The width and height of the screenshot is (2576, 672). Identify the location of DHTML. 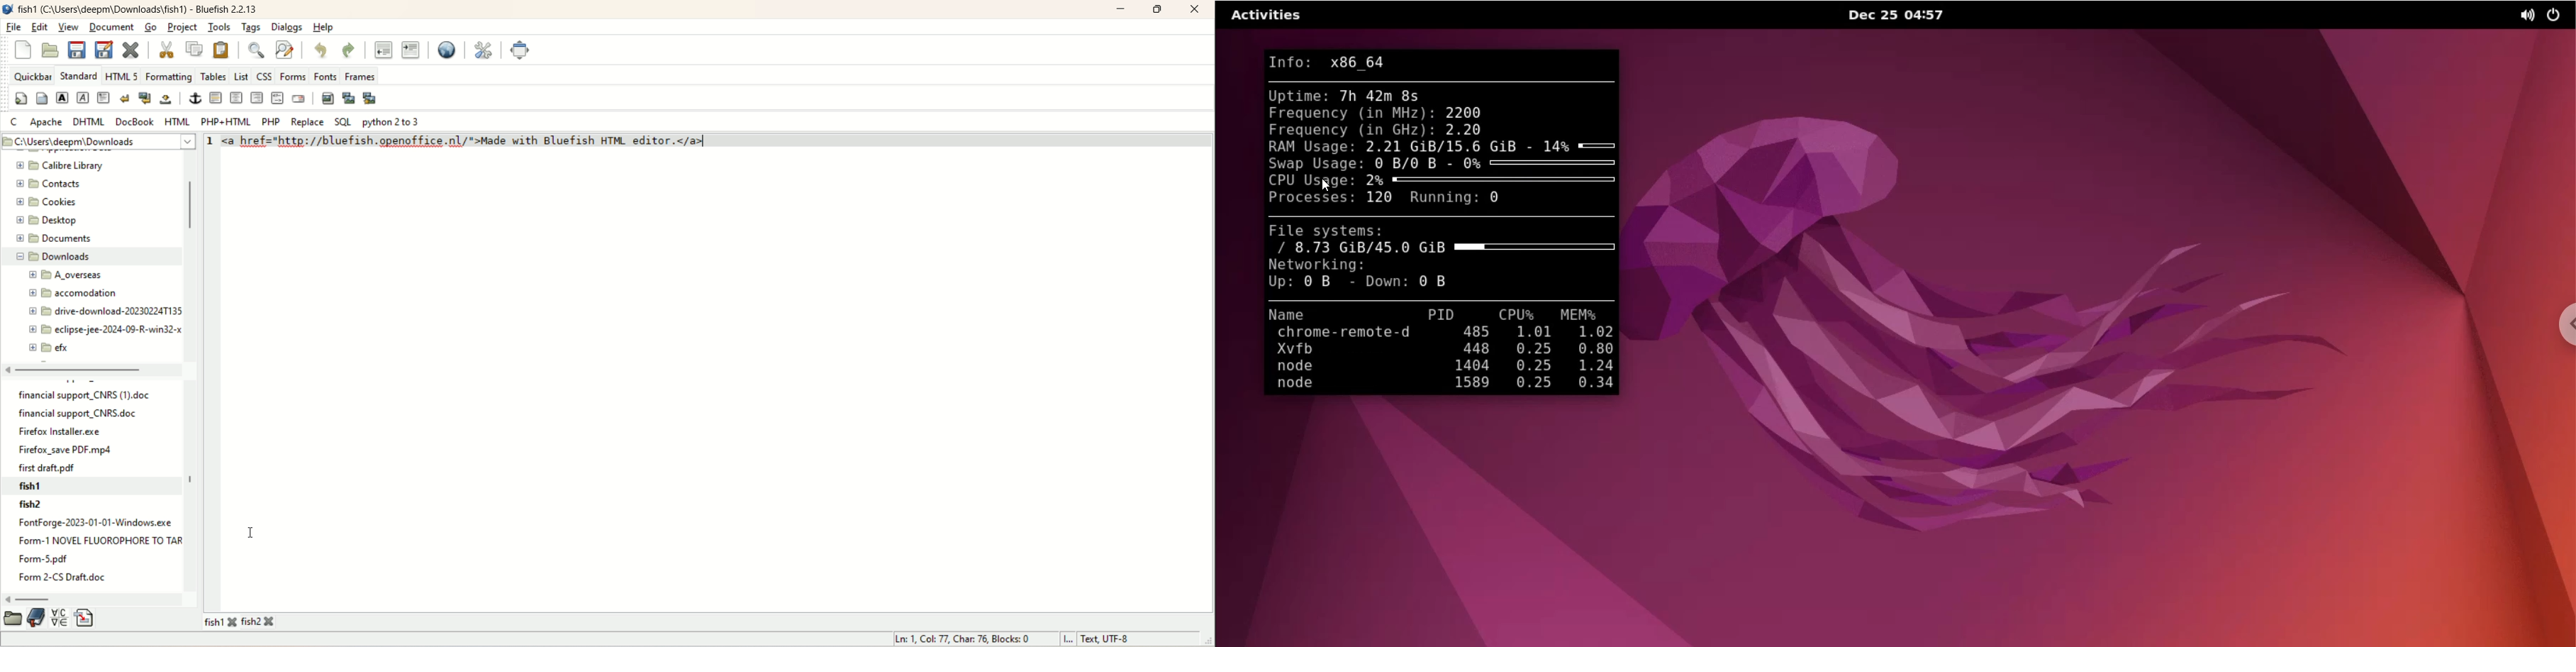
(90, 123).